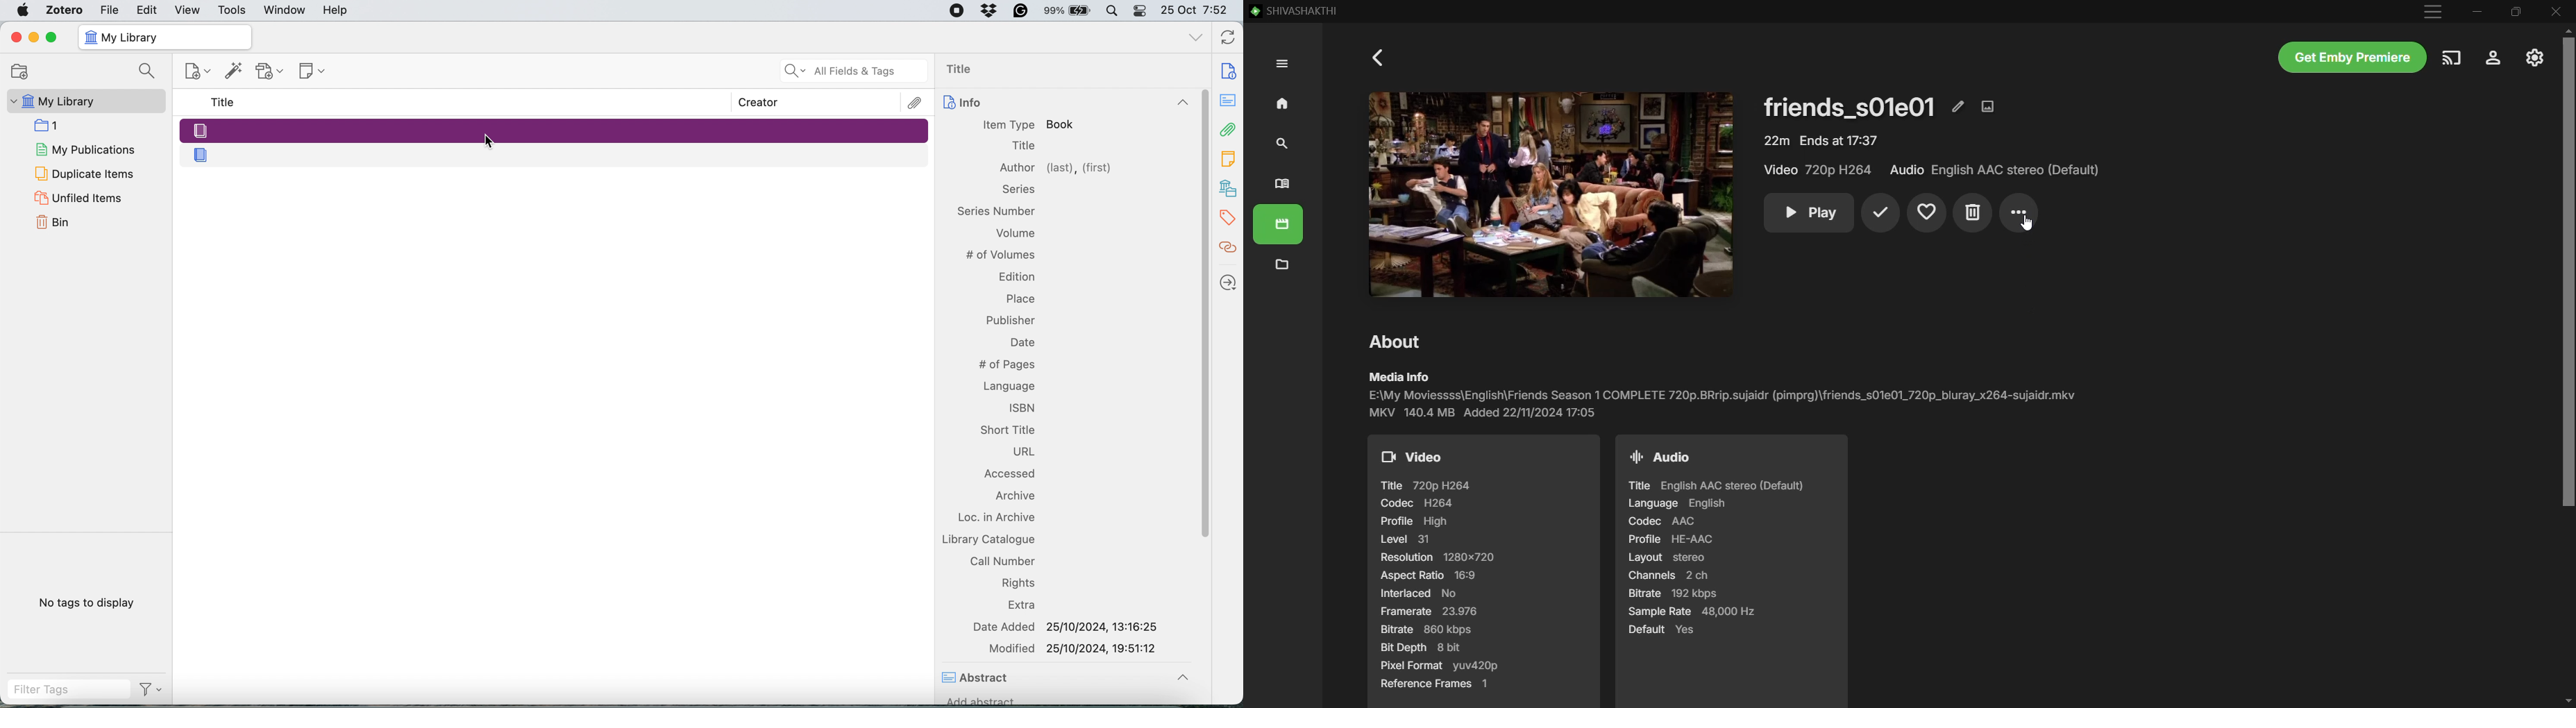 The image size is (2576, 728). I want to click on Close, so click(2557, 11).